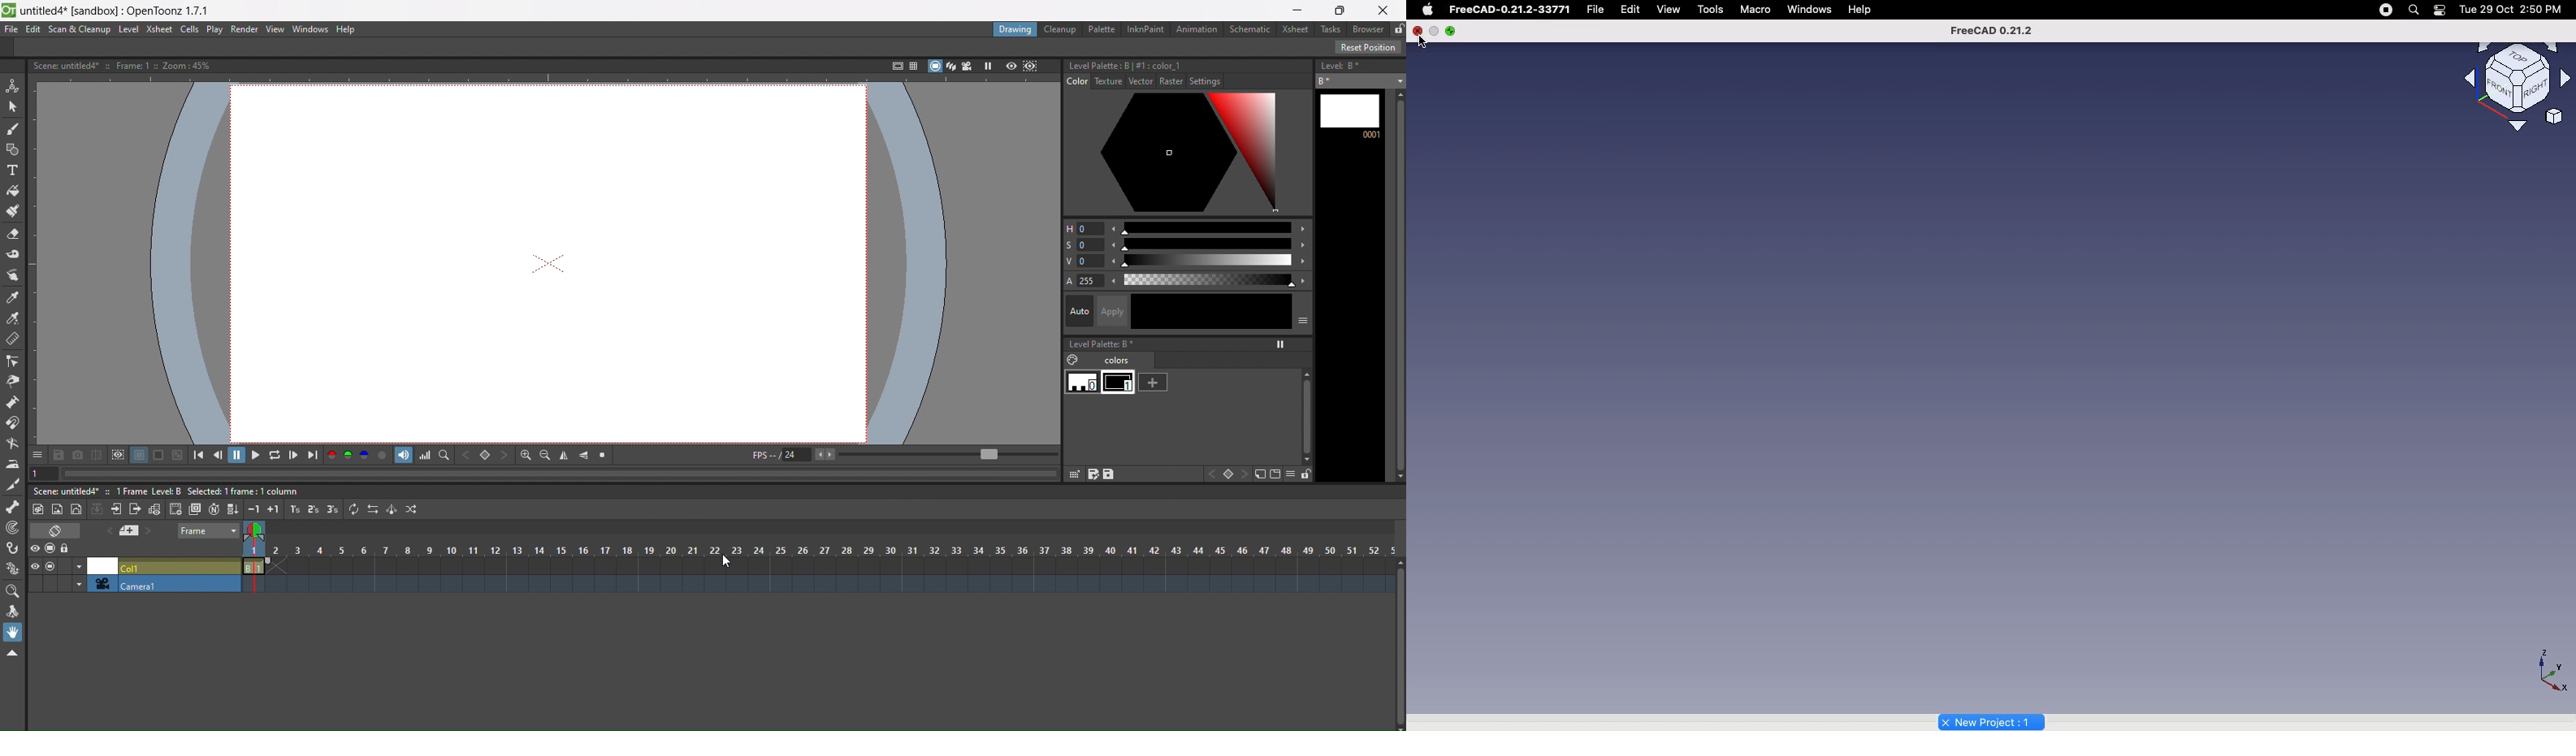  I want to click on camera view, so click(968, 66).